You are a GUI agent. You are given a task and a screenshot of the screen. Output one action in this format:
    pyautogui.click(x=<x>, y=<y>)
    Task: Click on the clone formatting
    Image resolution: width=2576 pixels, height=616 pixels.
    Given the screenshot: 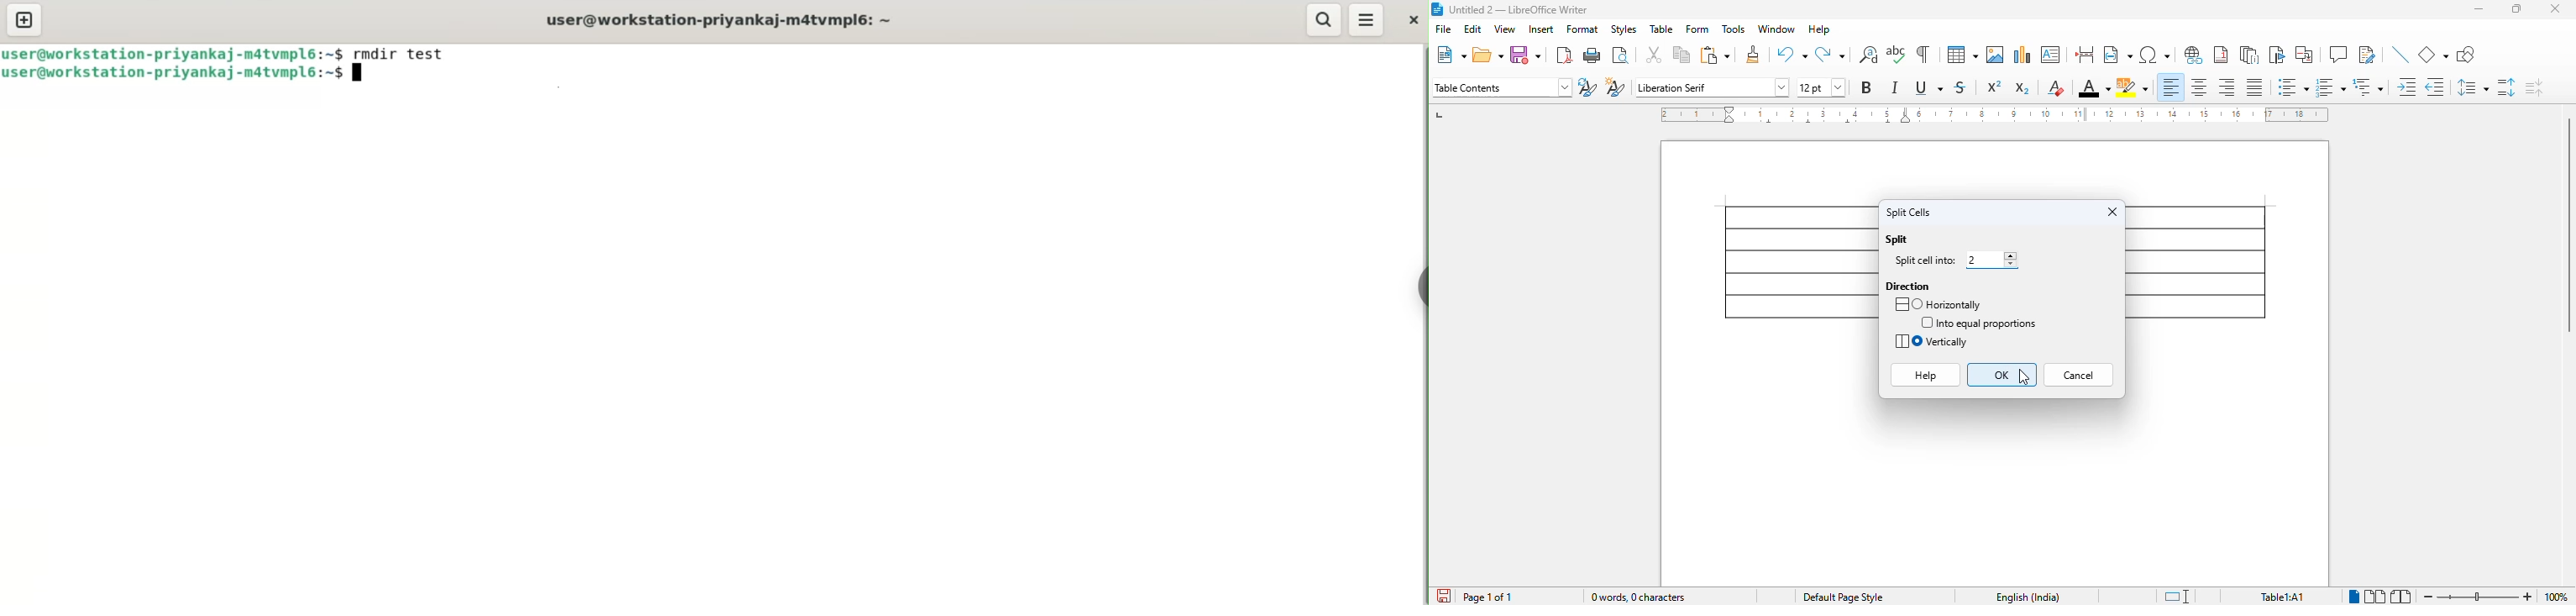 What is the action you would take?
    pyautogui.click(x=1753, y=54)
    